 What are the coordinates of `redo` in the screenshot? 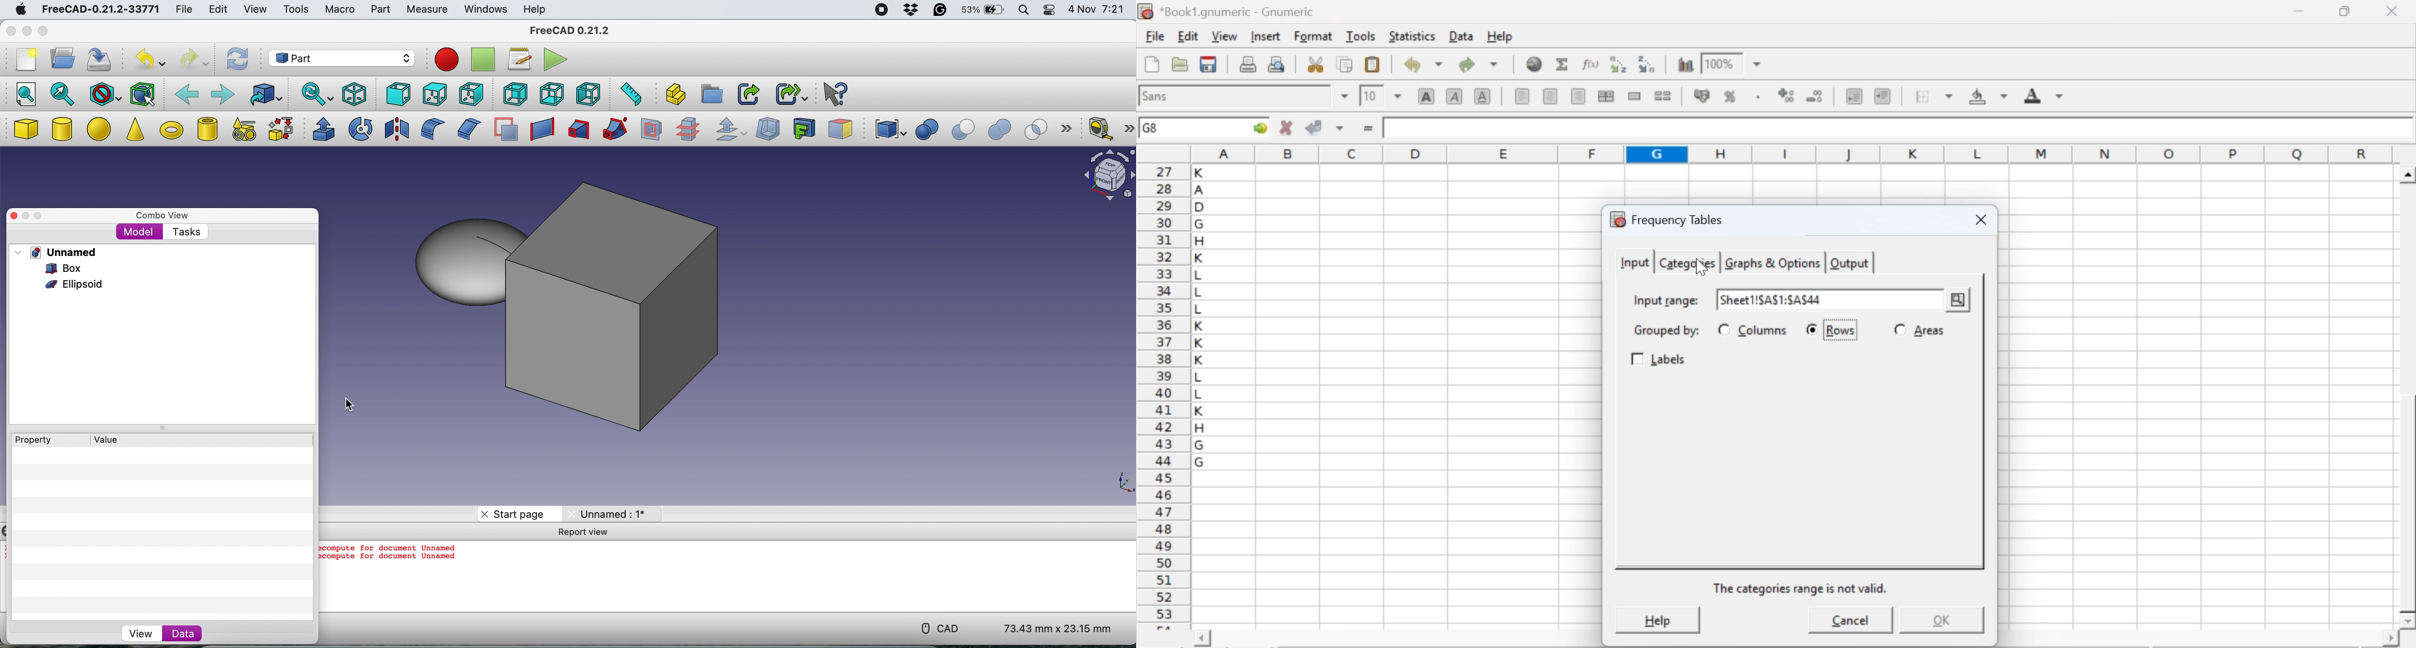 It's located at (194, 59).